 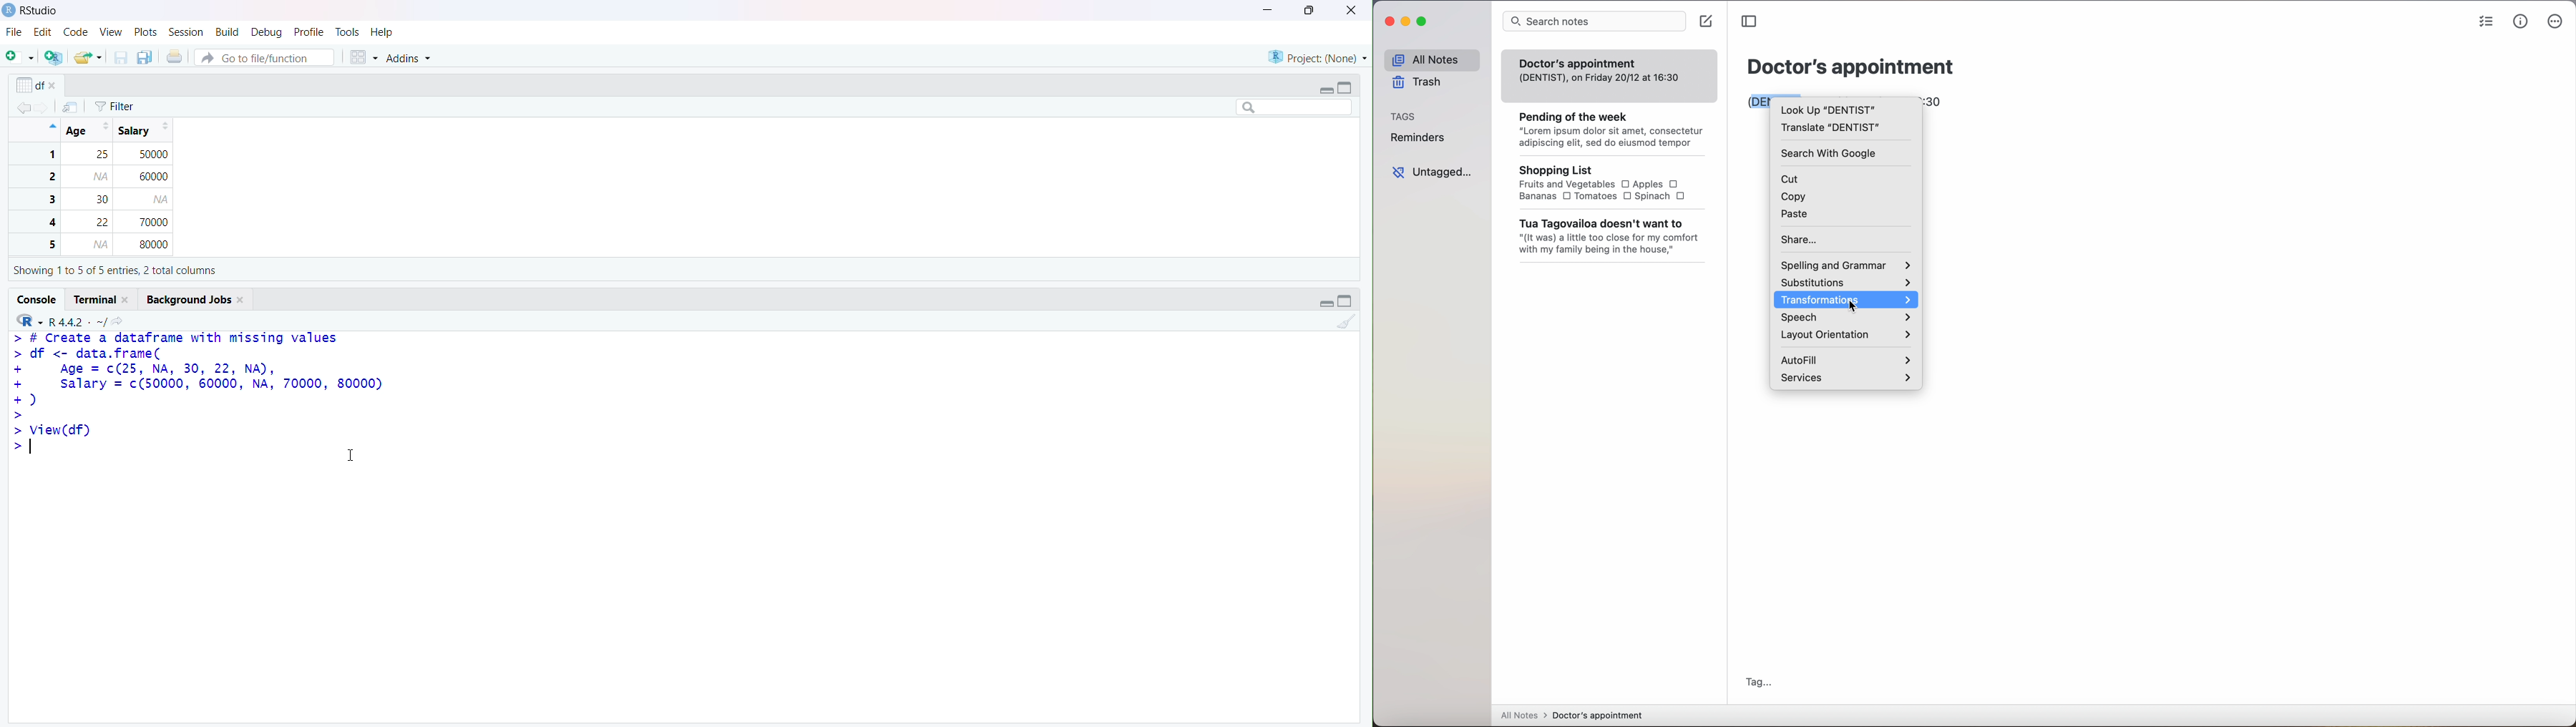 I want to click on minimize, so click(x=1406, y=21).